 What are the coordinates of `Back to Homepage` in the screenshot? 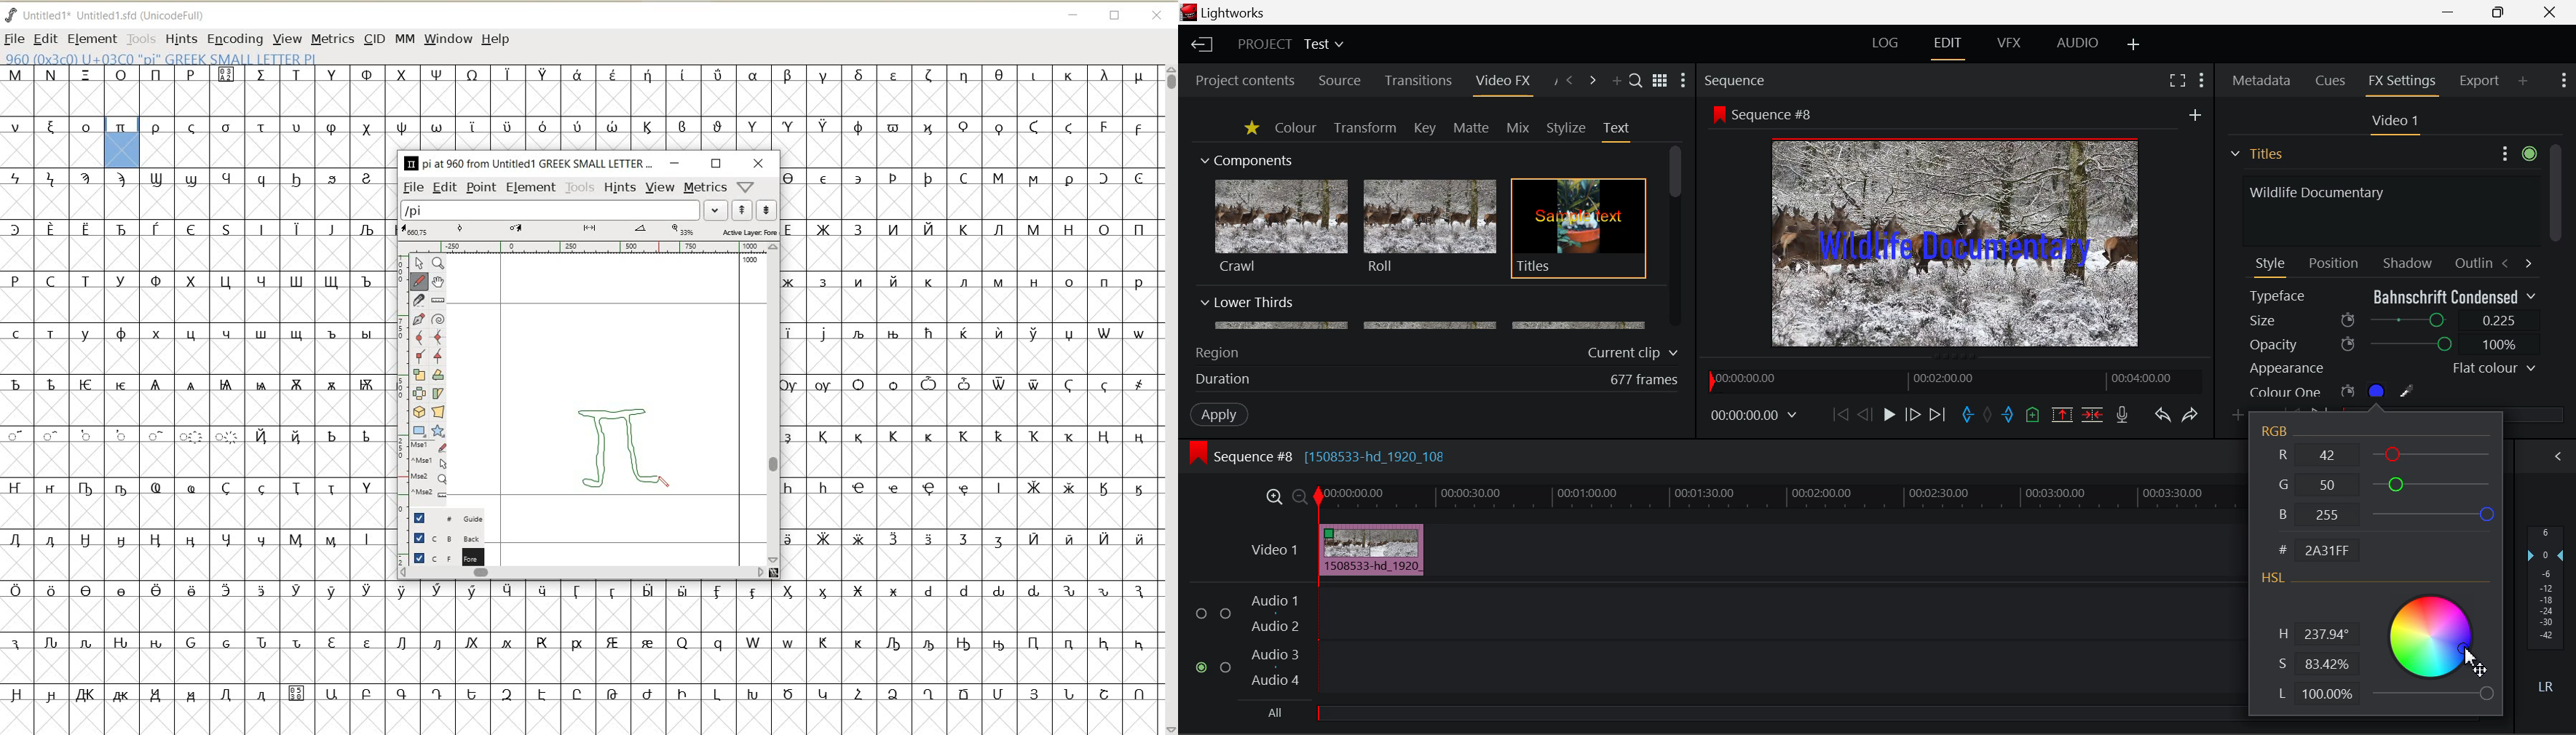 It's located at (1200, 45).